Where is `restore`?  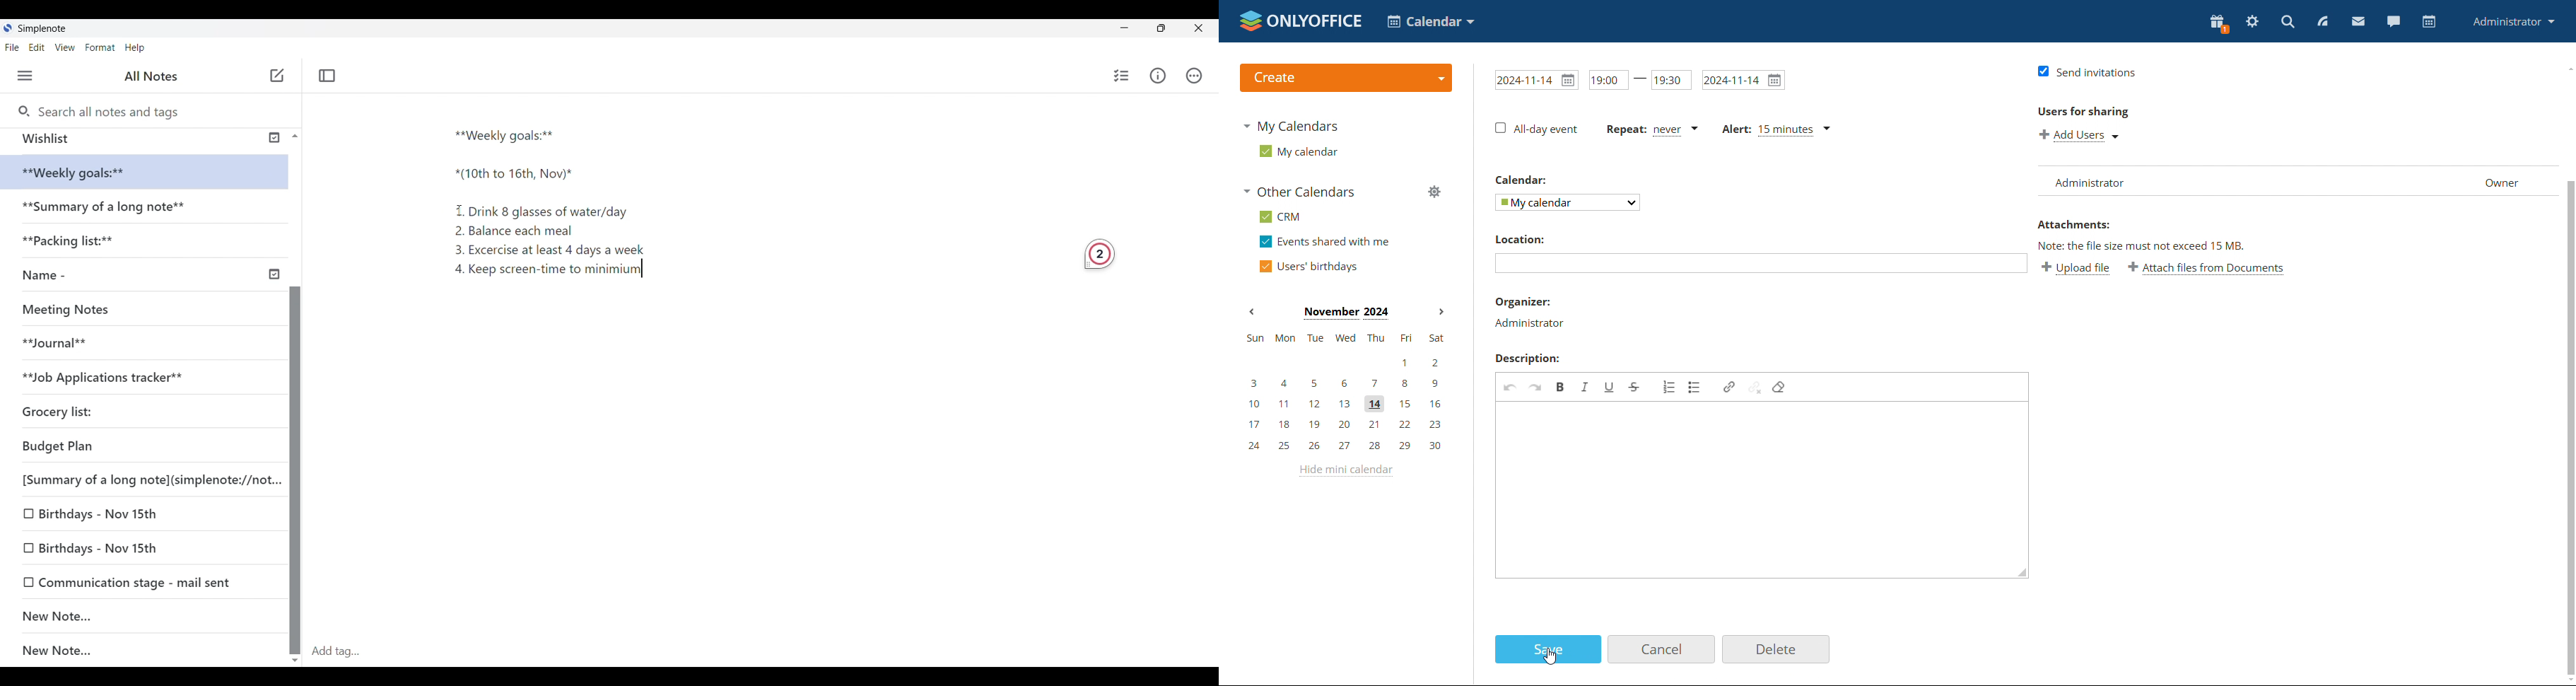
restore is located at coordinates (1172, 30).